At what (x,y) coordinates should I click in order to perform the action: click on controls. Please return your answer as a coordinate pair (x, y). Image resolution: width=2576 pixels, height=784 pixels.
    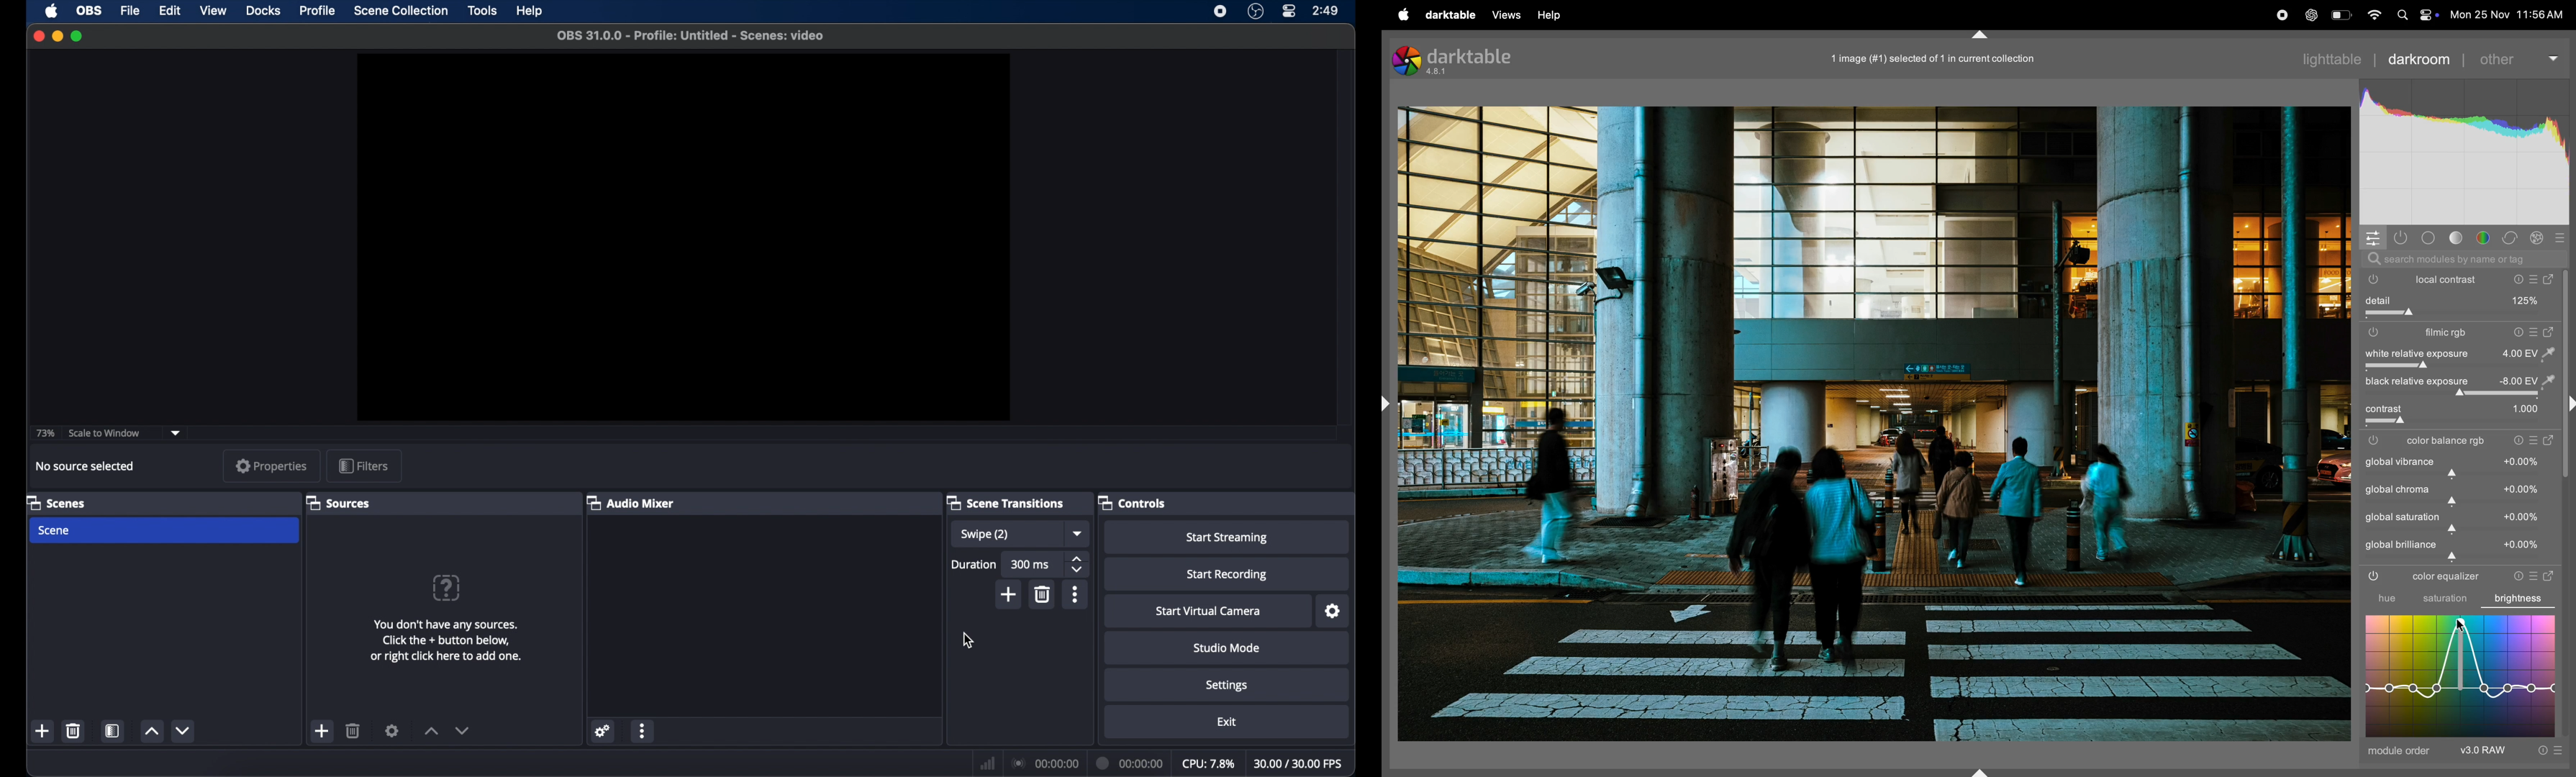
    Looking at the image, I should click on (1134, 504).